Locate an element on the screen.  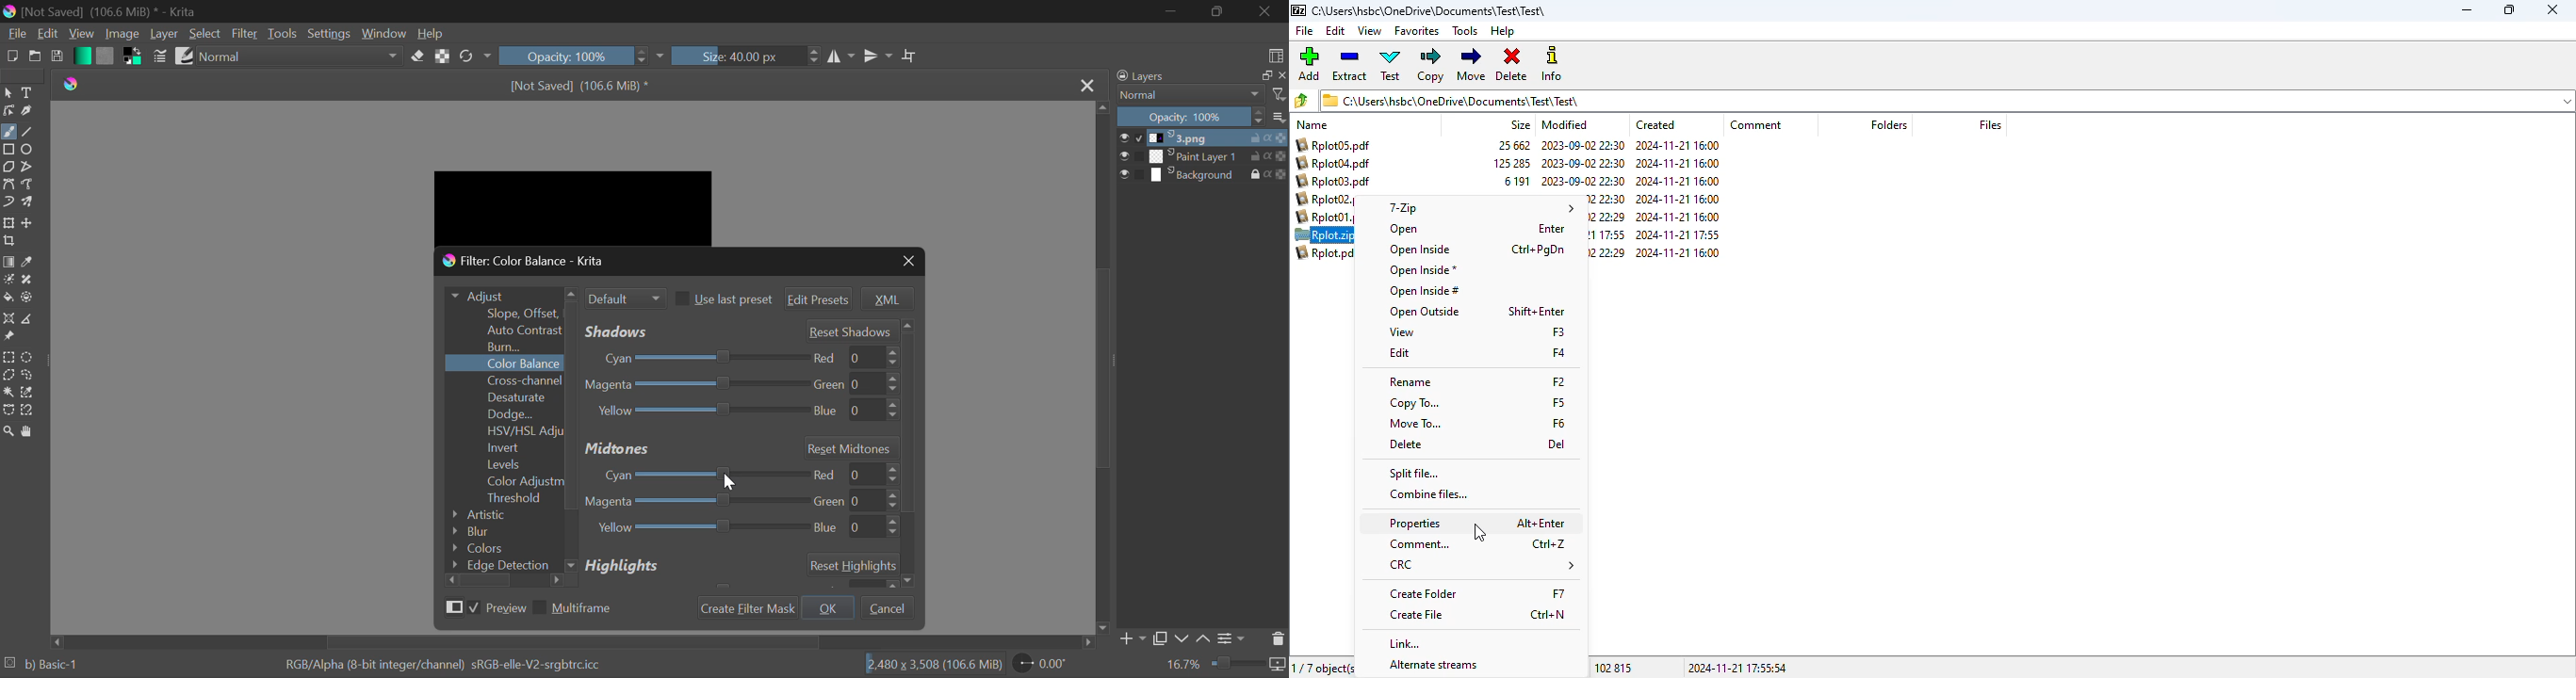
Color Adjustment is located at coordinates (505, 481).